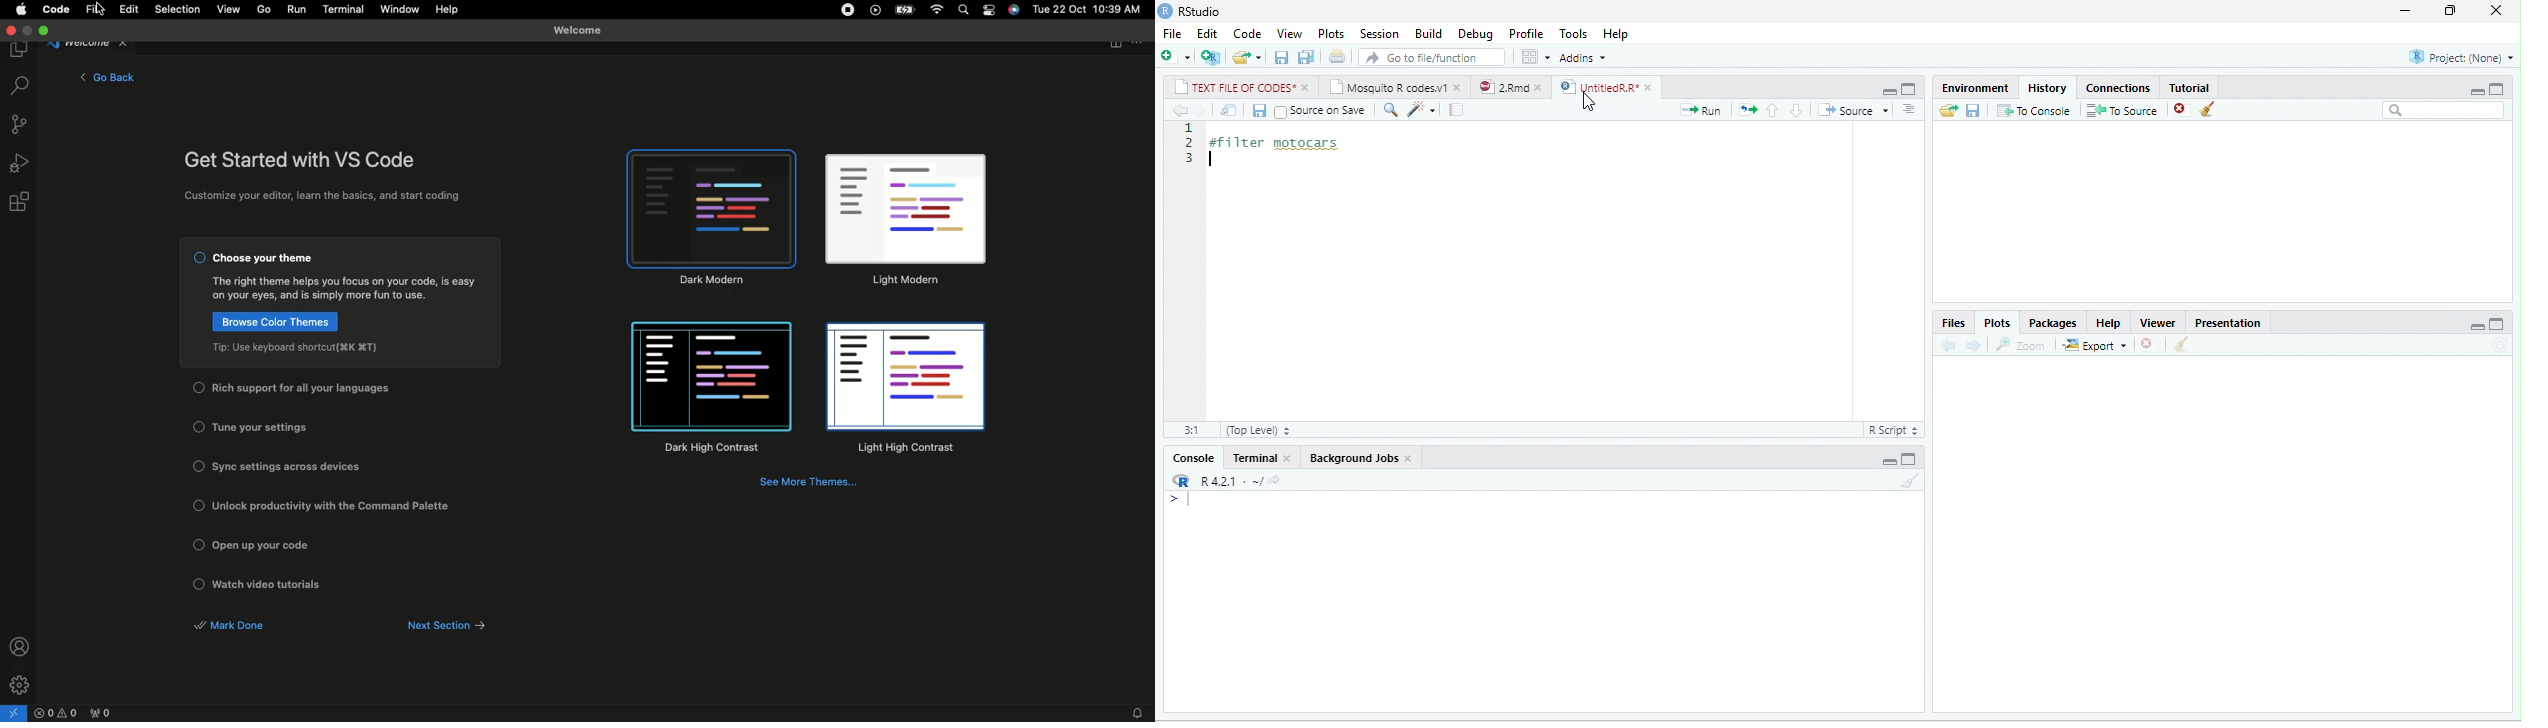  What do you see at coordinates (1796, 110) in the screenshot?
I see `down` at bounding box center [1796, 110].